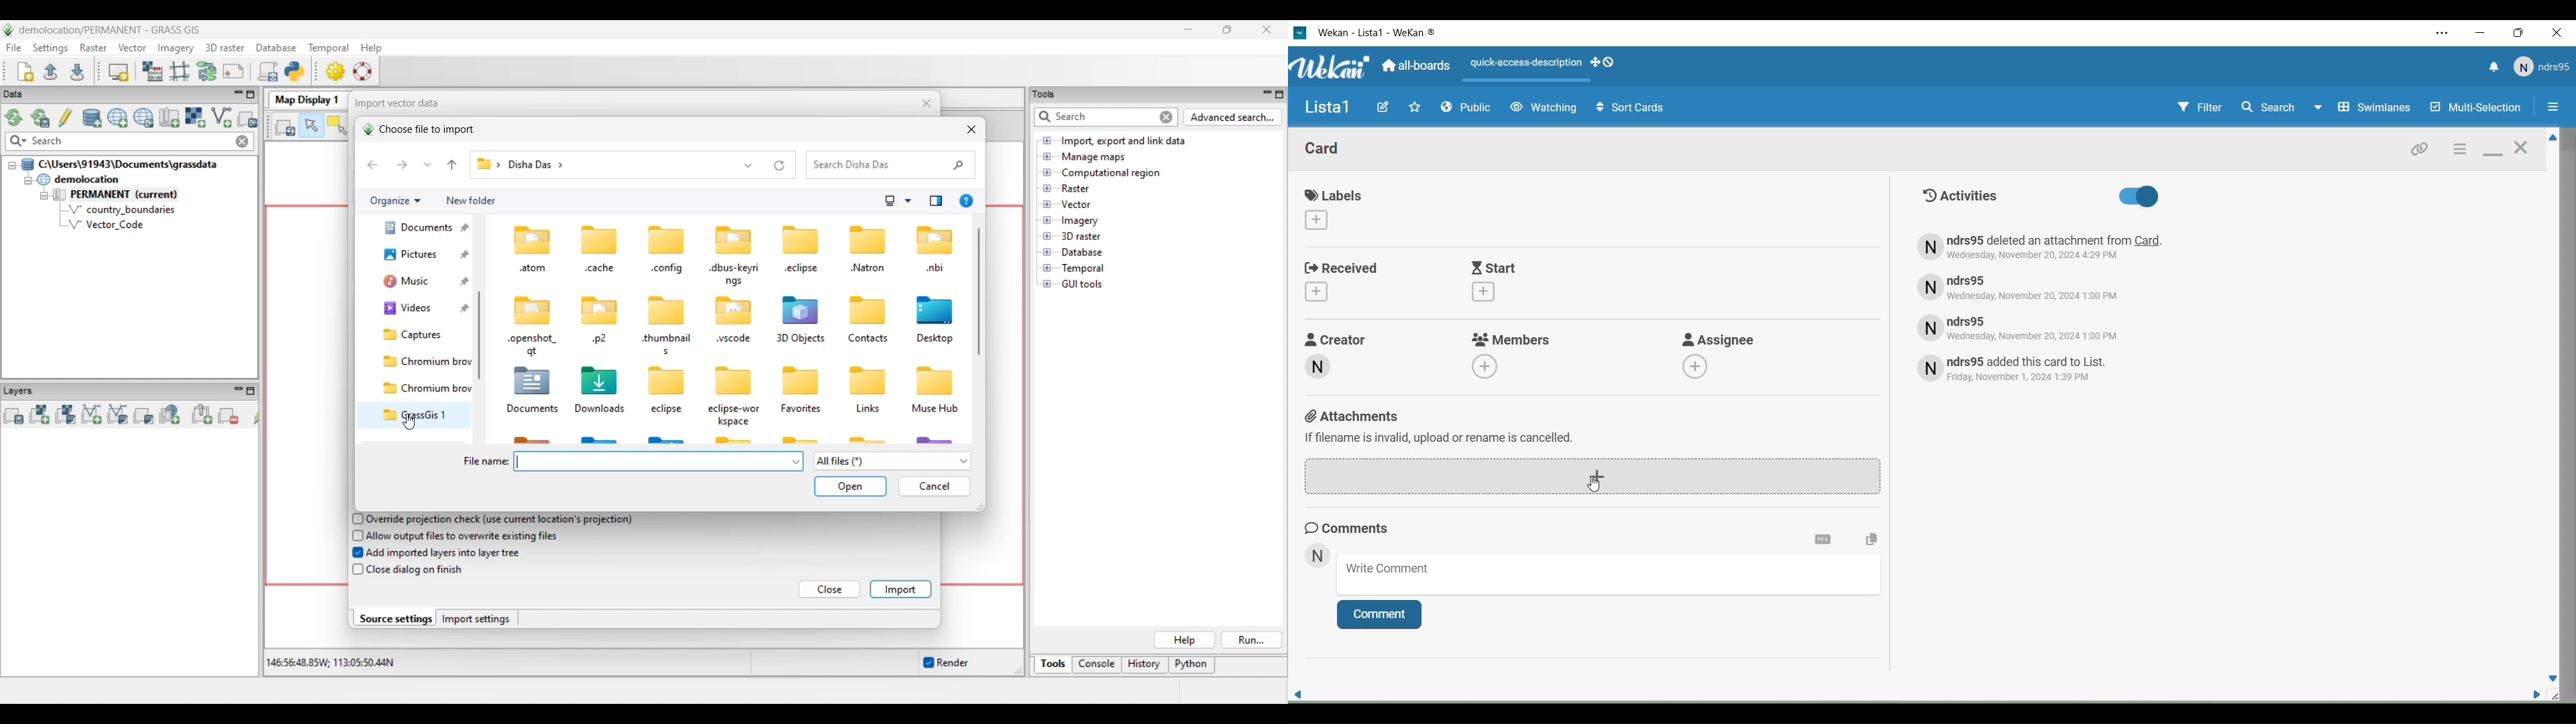  I want to click on icon, so click(803, 309).